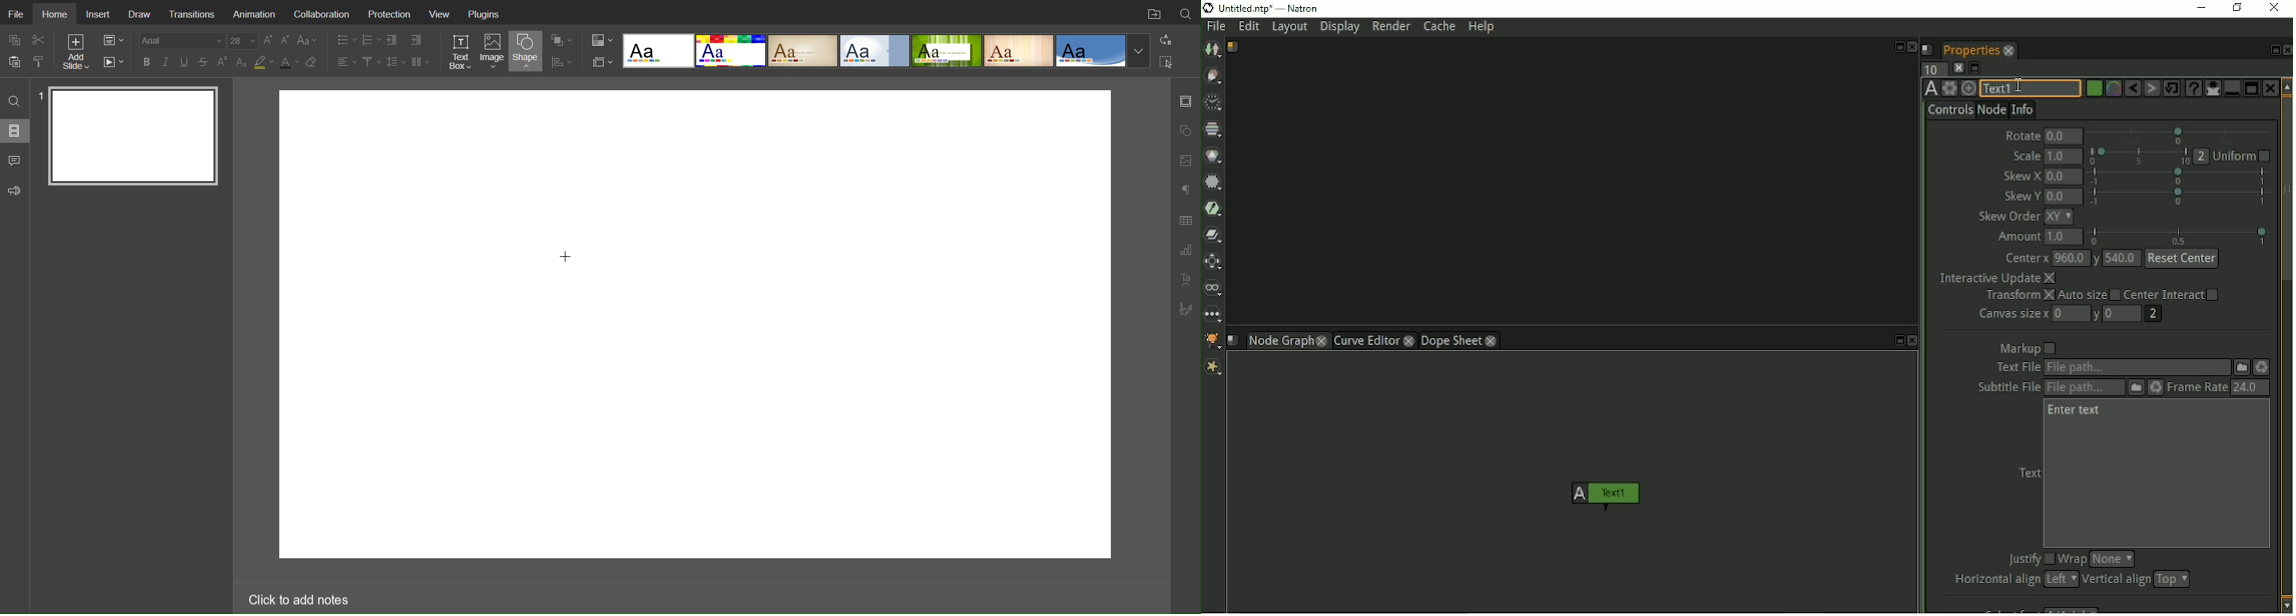 This screenshot has height=616, width=2296. What do you see at coordinates (494, 52) in the screenshot?
I see `Image` at bounding box center [494, 52].